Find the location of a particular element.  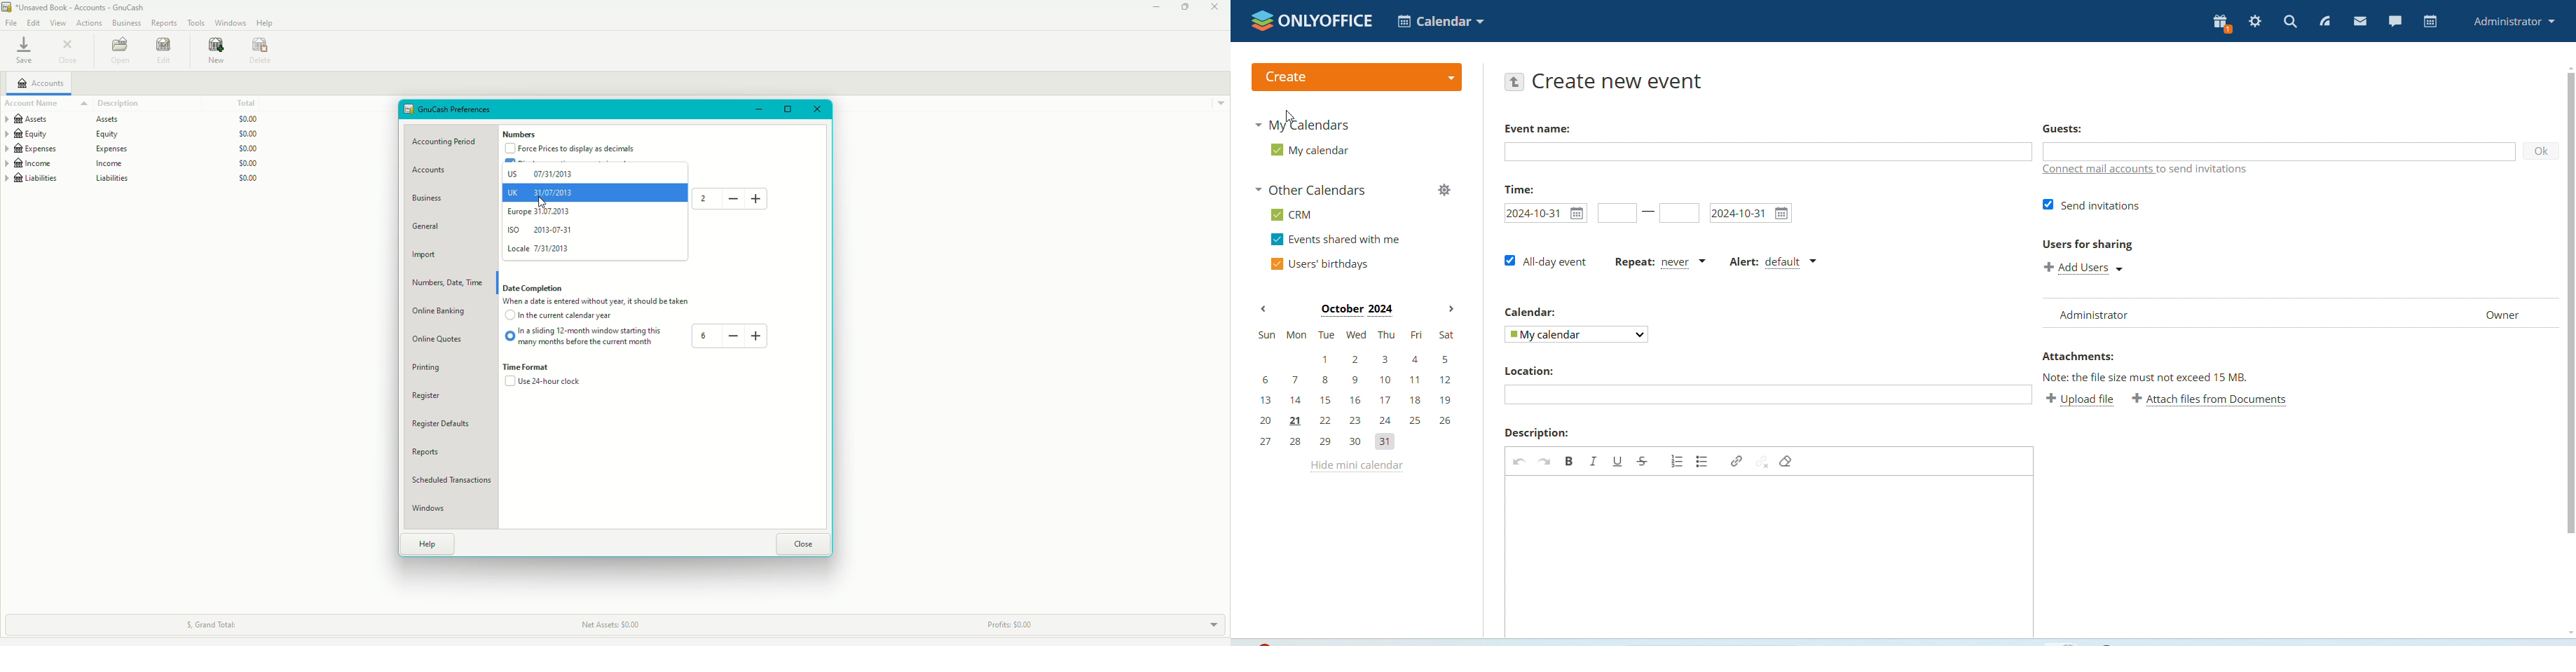

events shared with me is located at coordinates (1334, 239).